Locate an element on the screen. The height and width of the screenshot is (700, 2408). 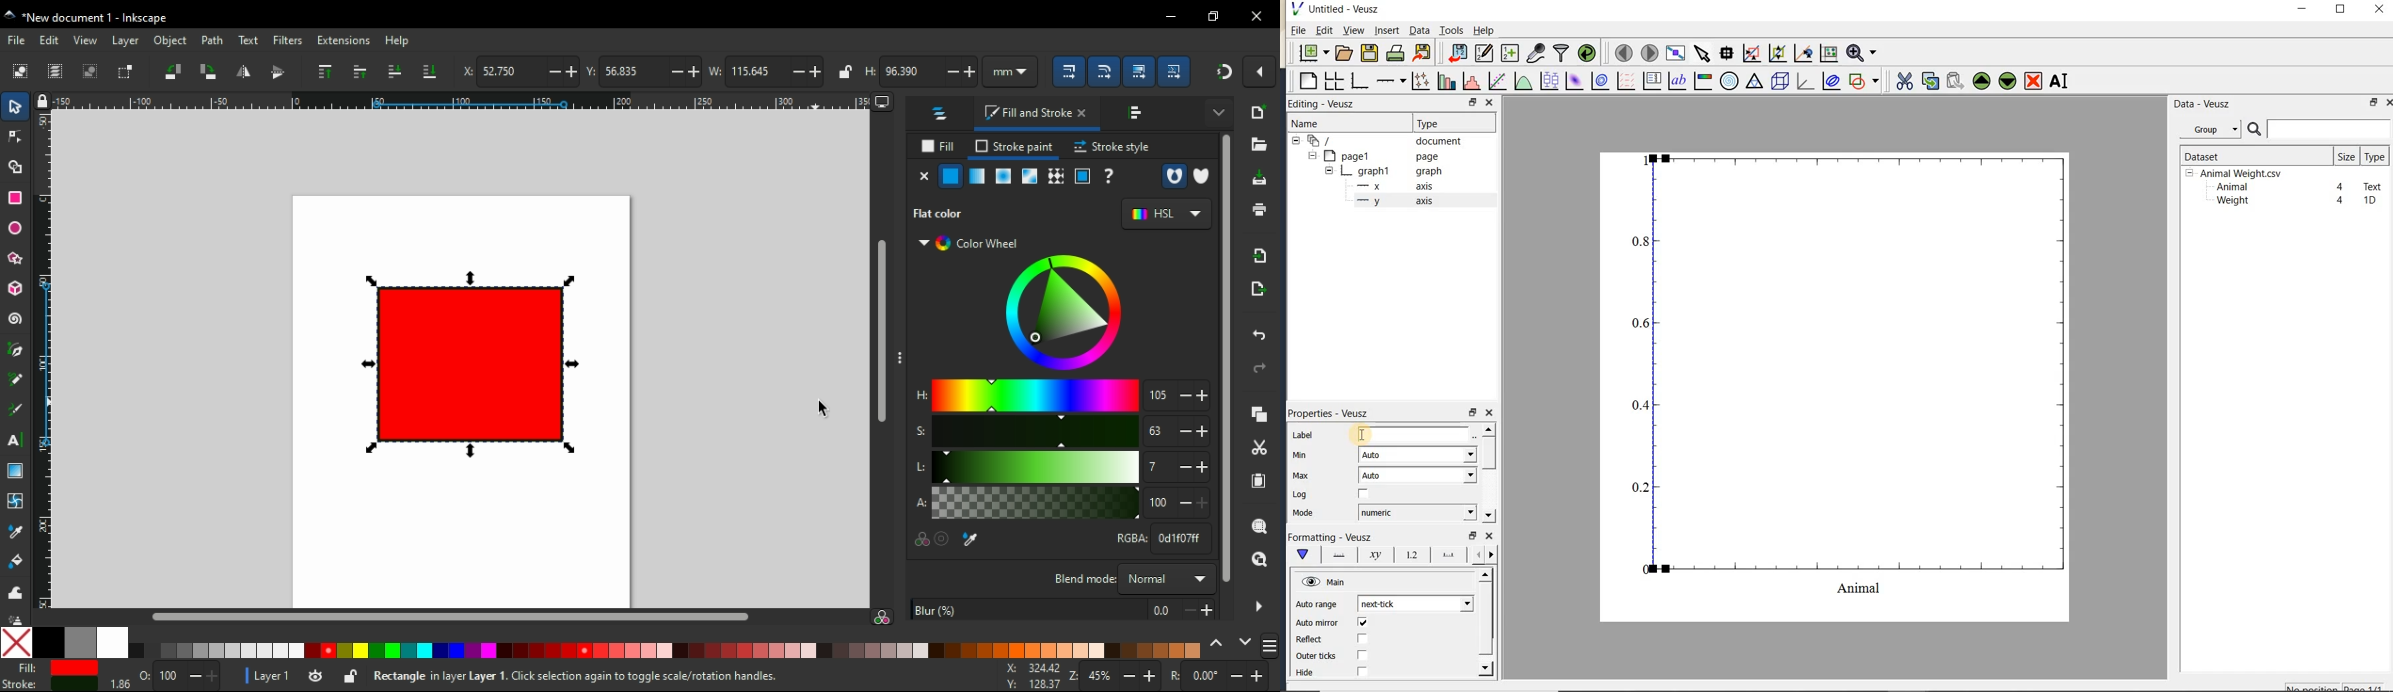
Dataset is located at coordinates (2251, 156).